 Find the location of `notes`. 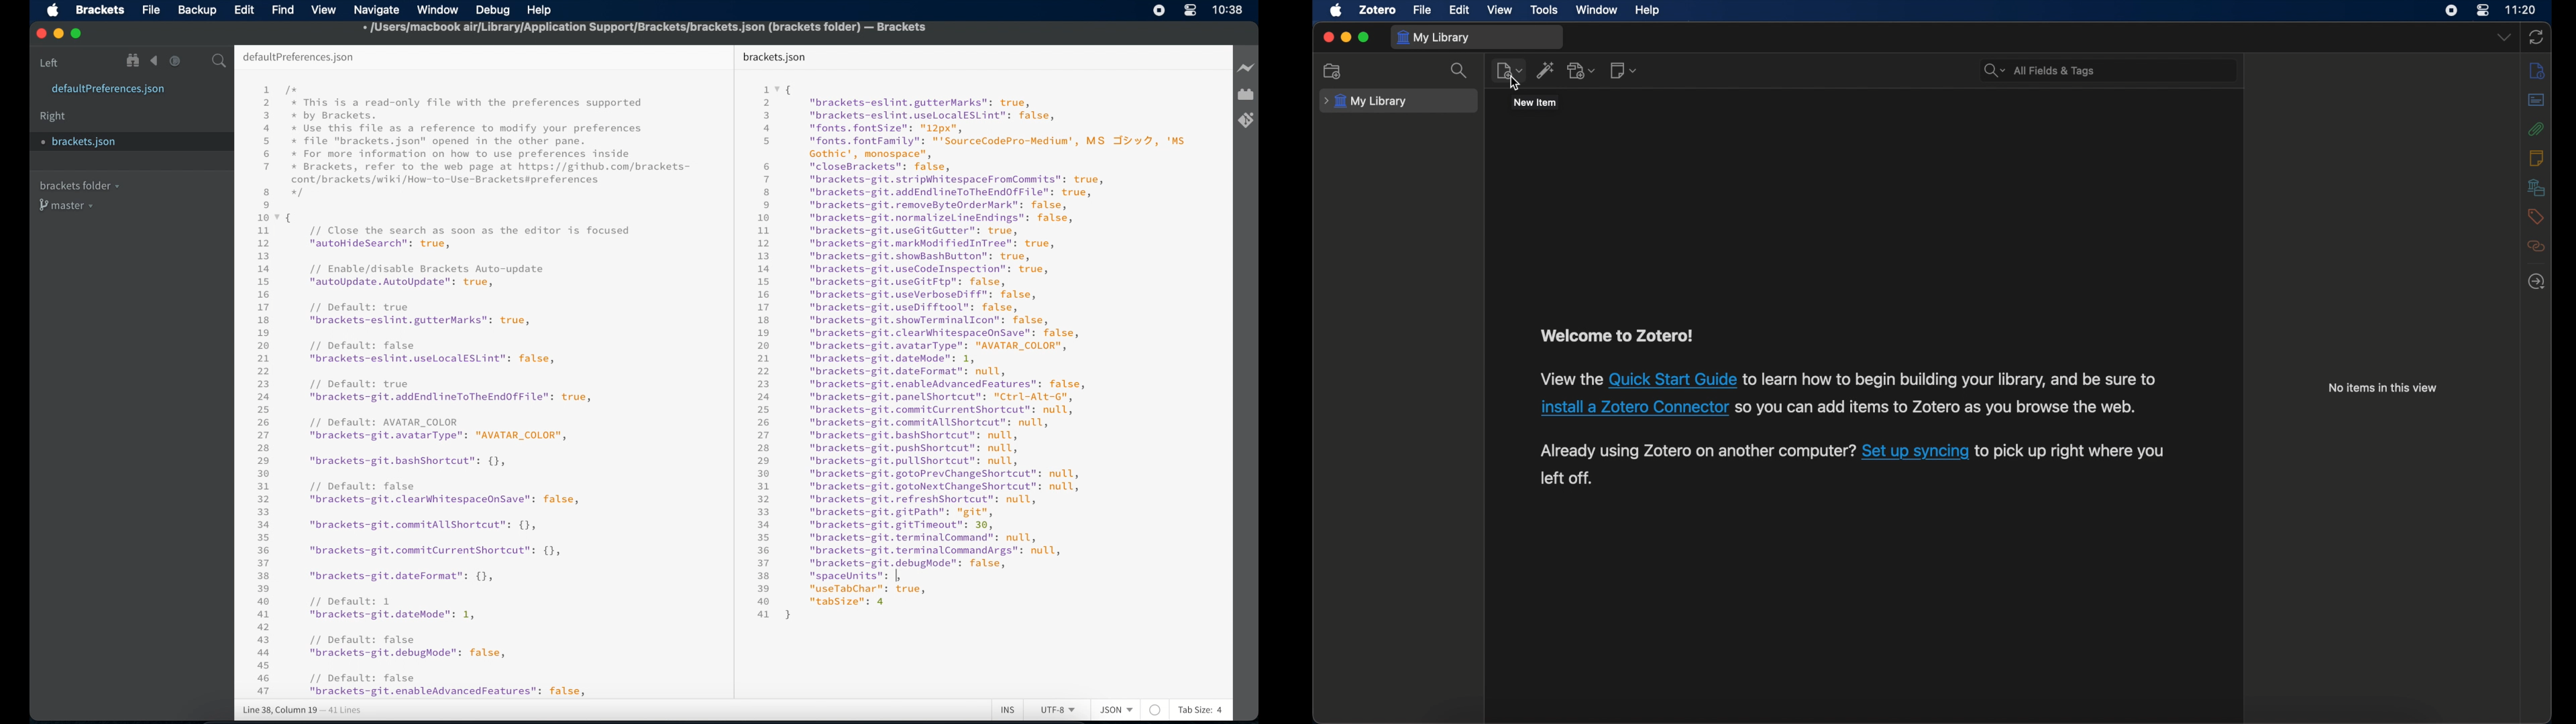

notes is located at coordinates (2535, 158).